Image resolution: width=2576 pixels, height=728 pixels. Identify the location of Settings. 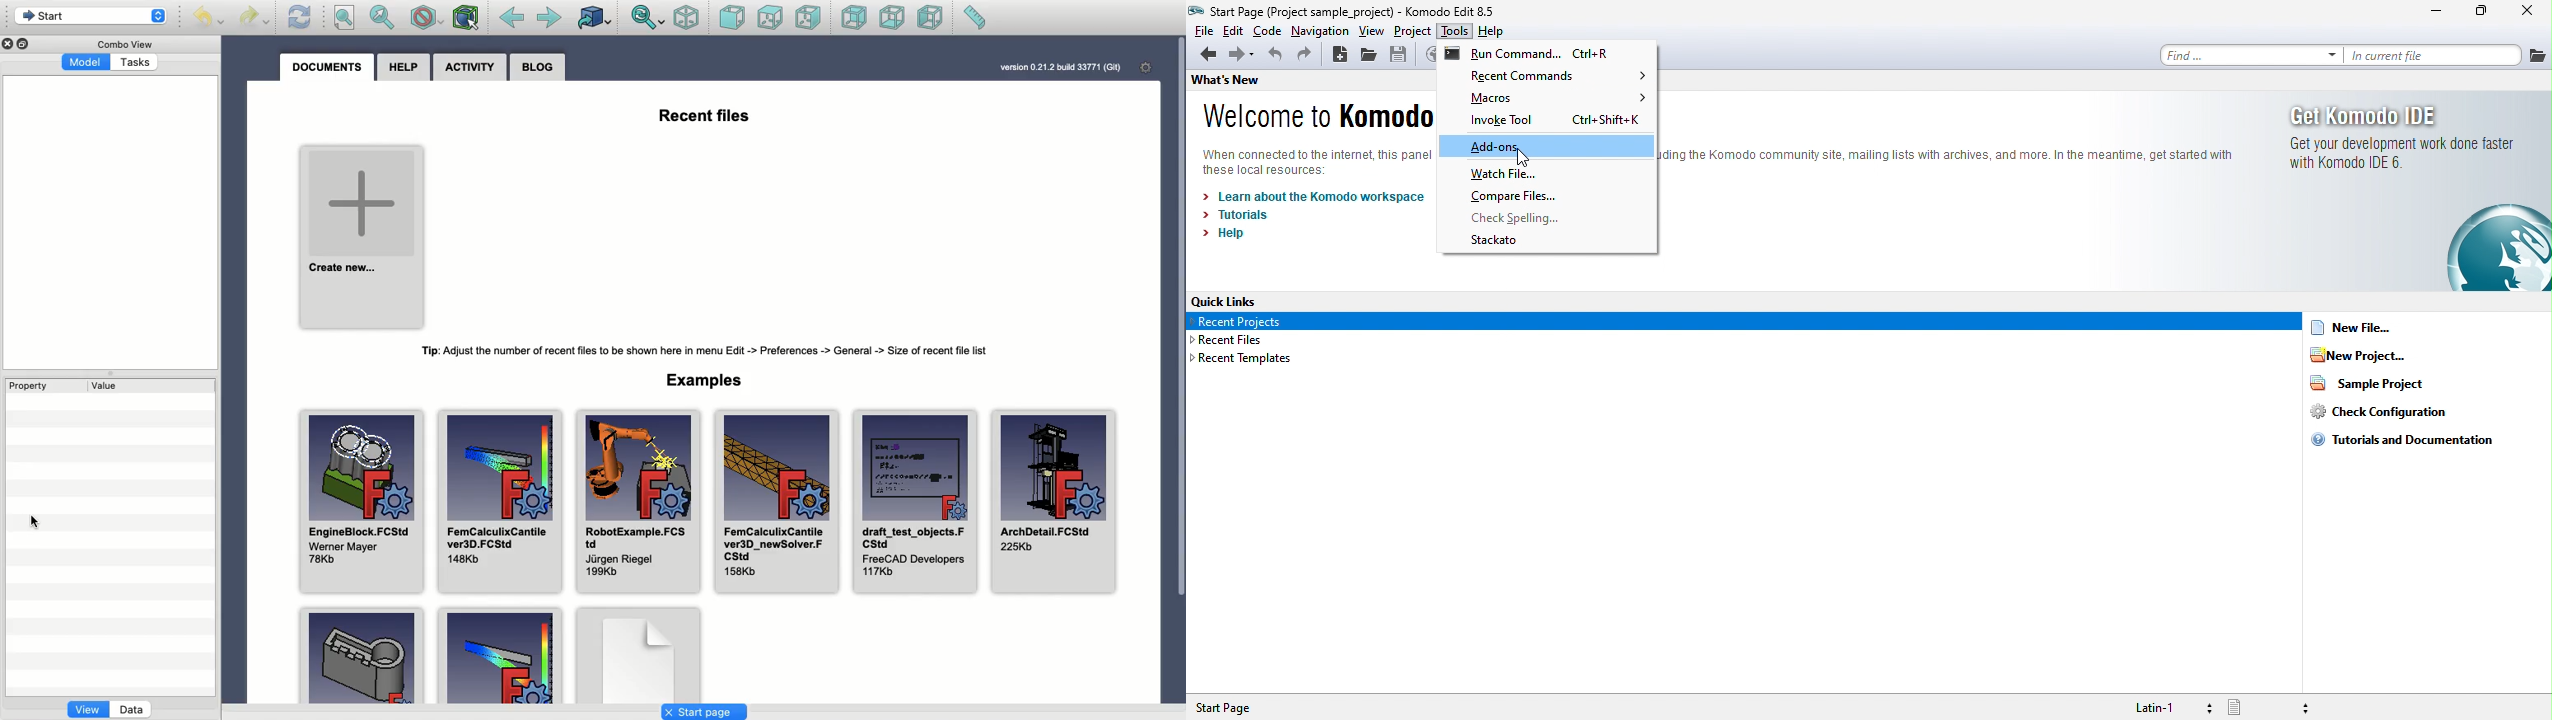
(1148, 70).